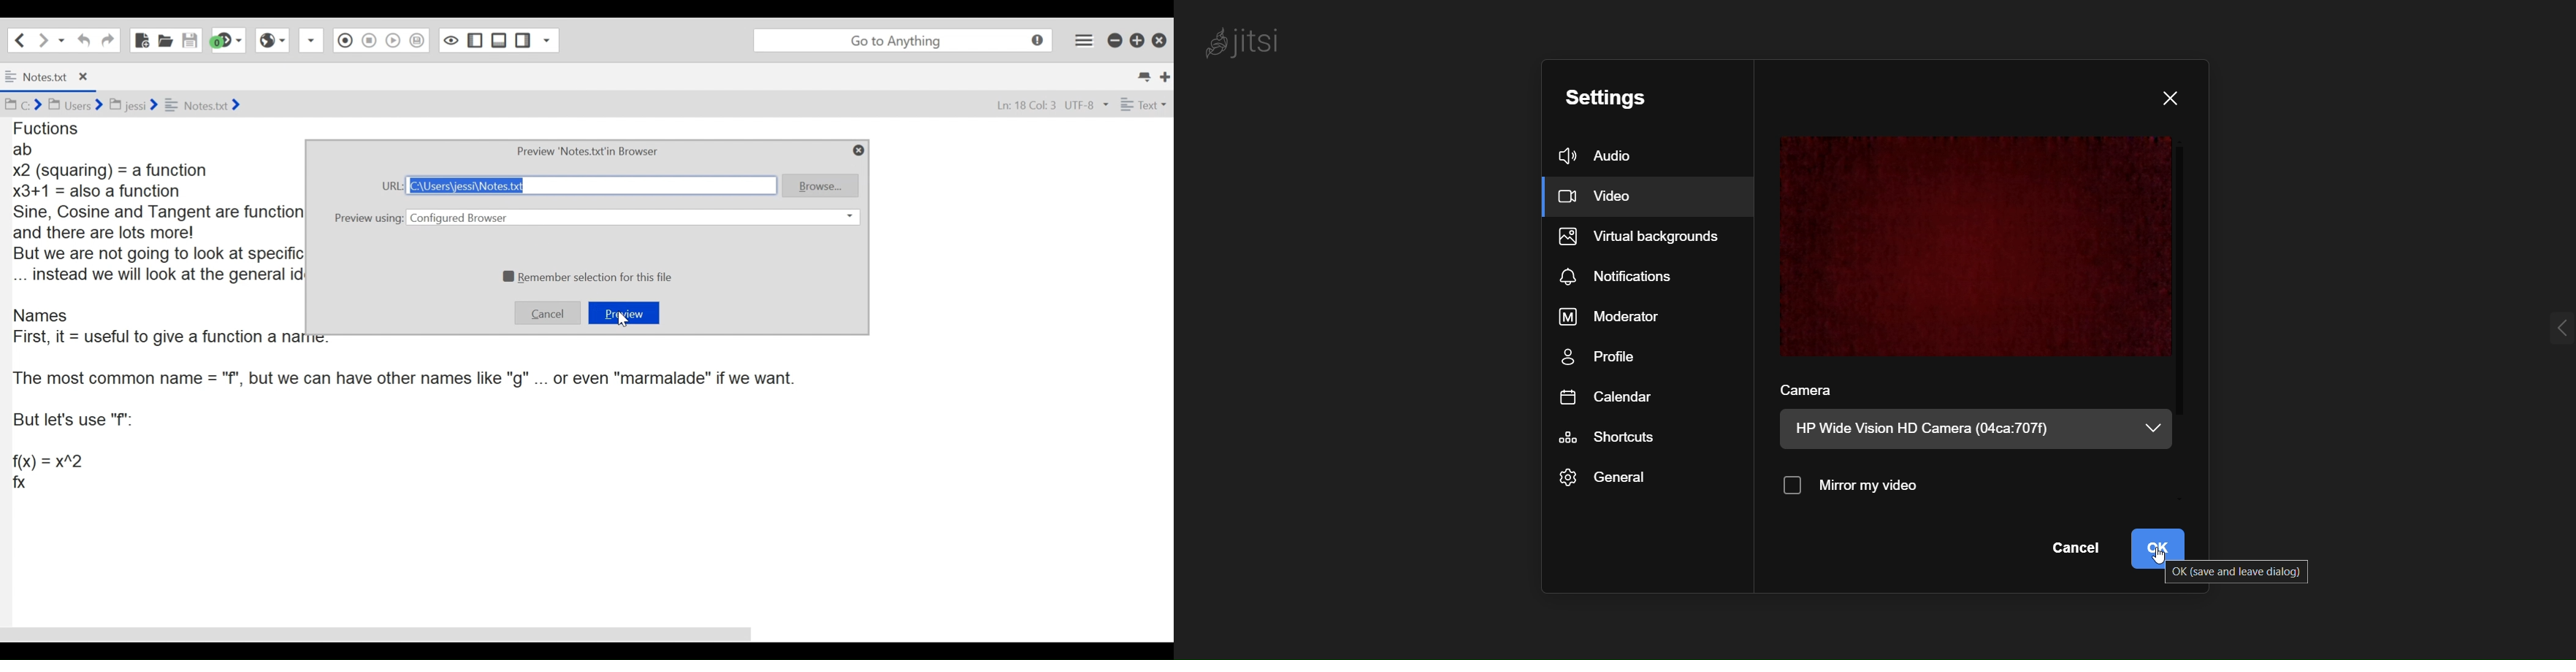 The image size is (2576, 672). What do you see at coordinates (1086, 104) in the screenshot?
I see `utf- 8` at bounding box center [1086, 104].